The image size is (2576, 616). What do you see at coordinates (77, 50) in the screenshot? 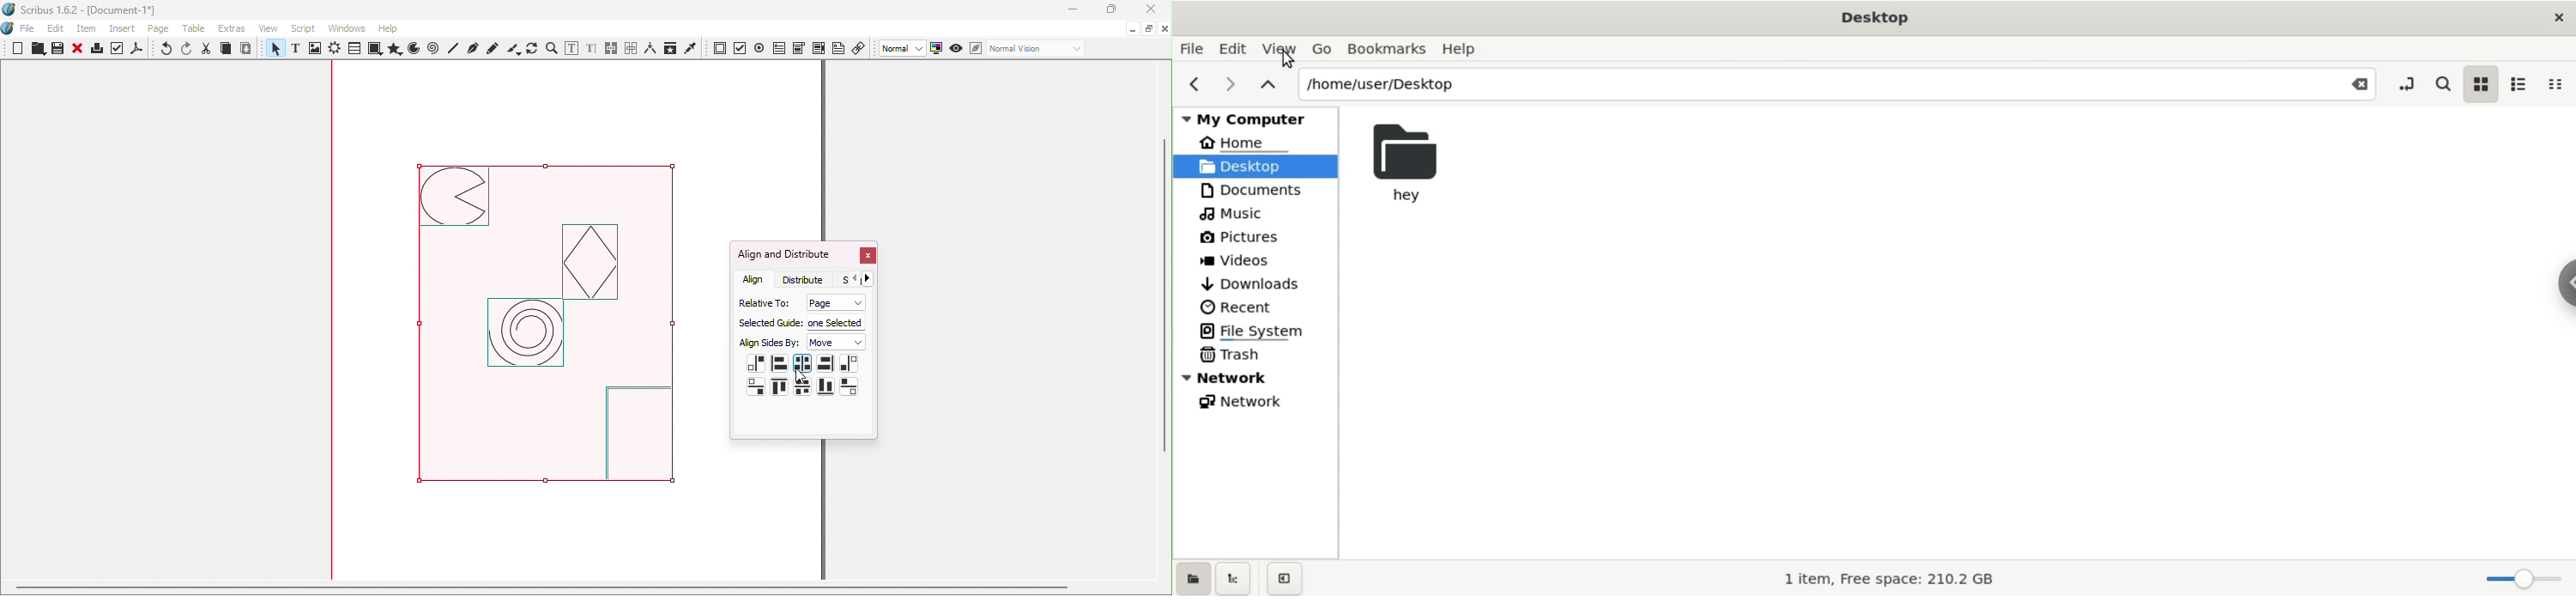
I see `Close` at bounding box center [77, 50].